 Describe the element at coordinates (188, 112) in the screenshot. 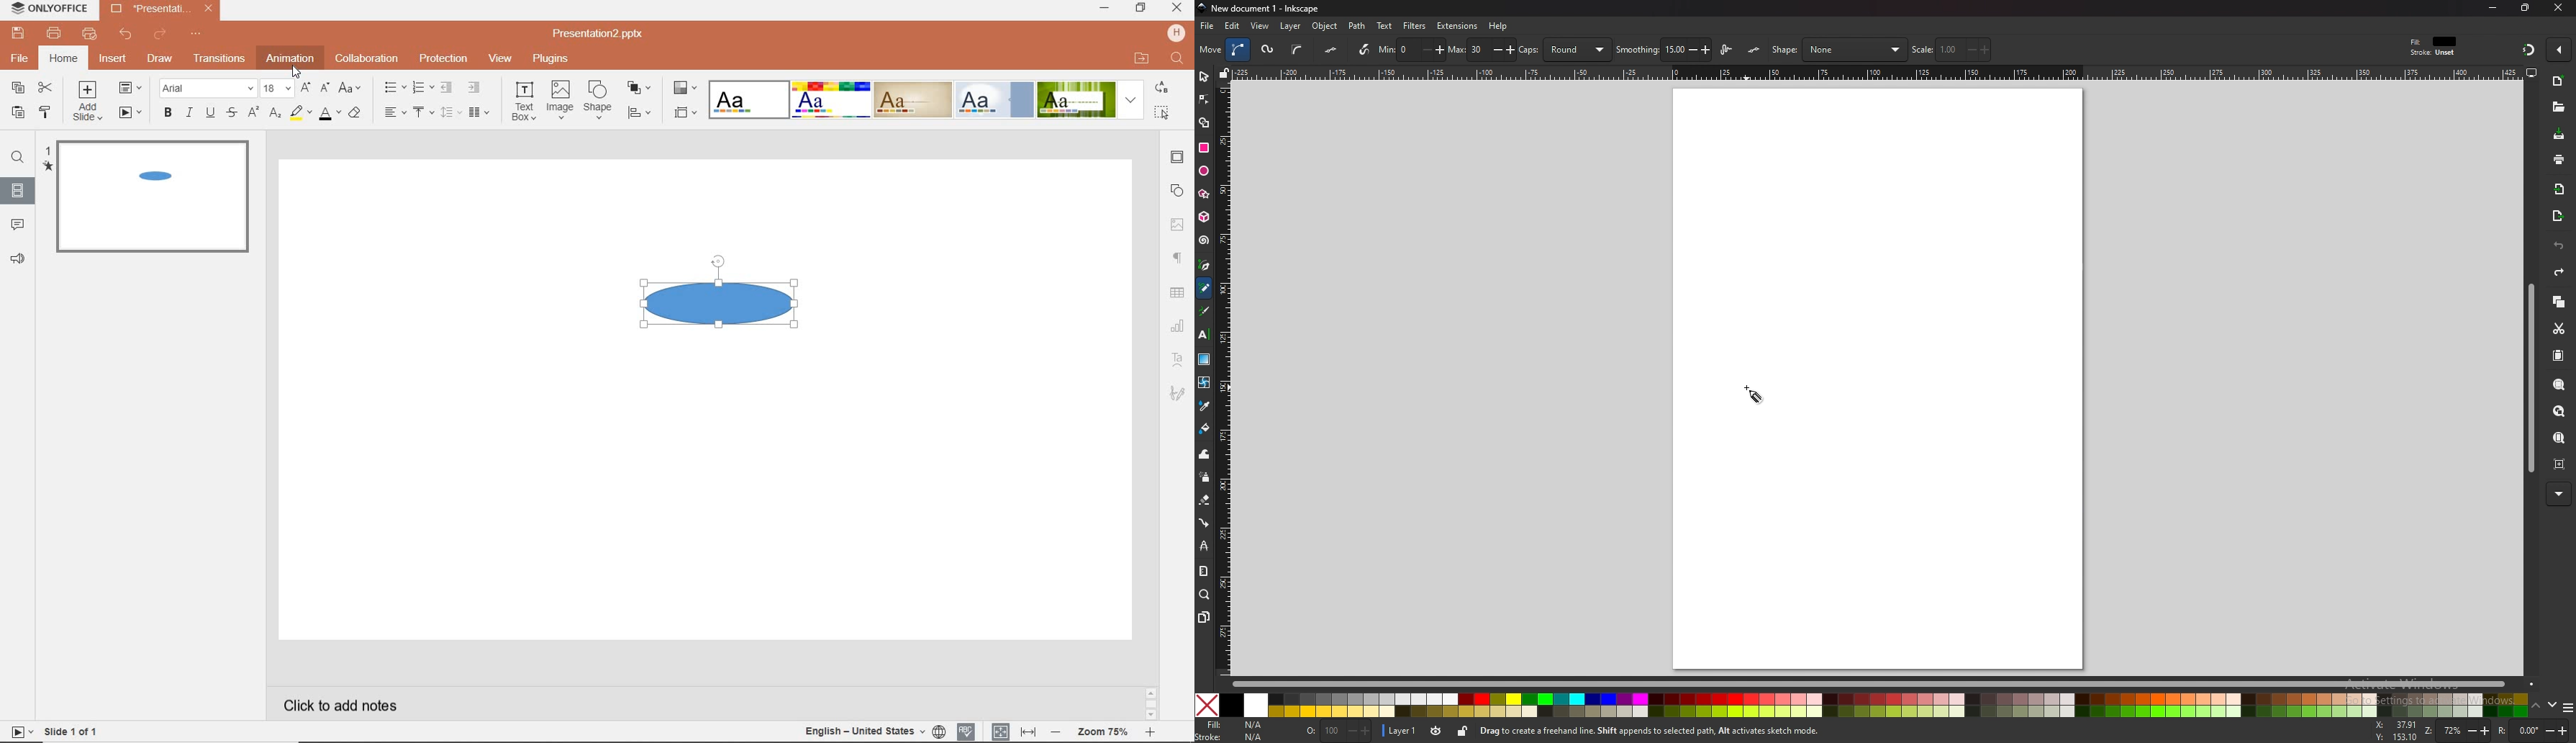

I see `italic` at that location.